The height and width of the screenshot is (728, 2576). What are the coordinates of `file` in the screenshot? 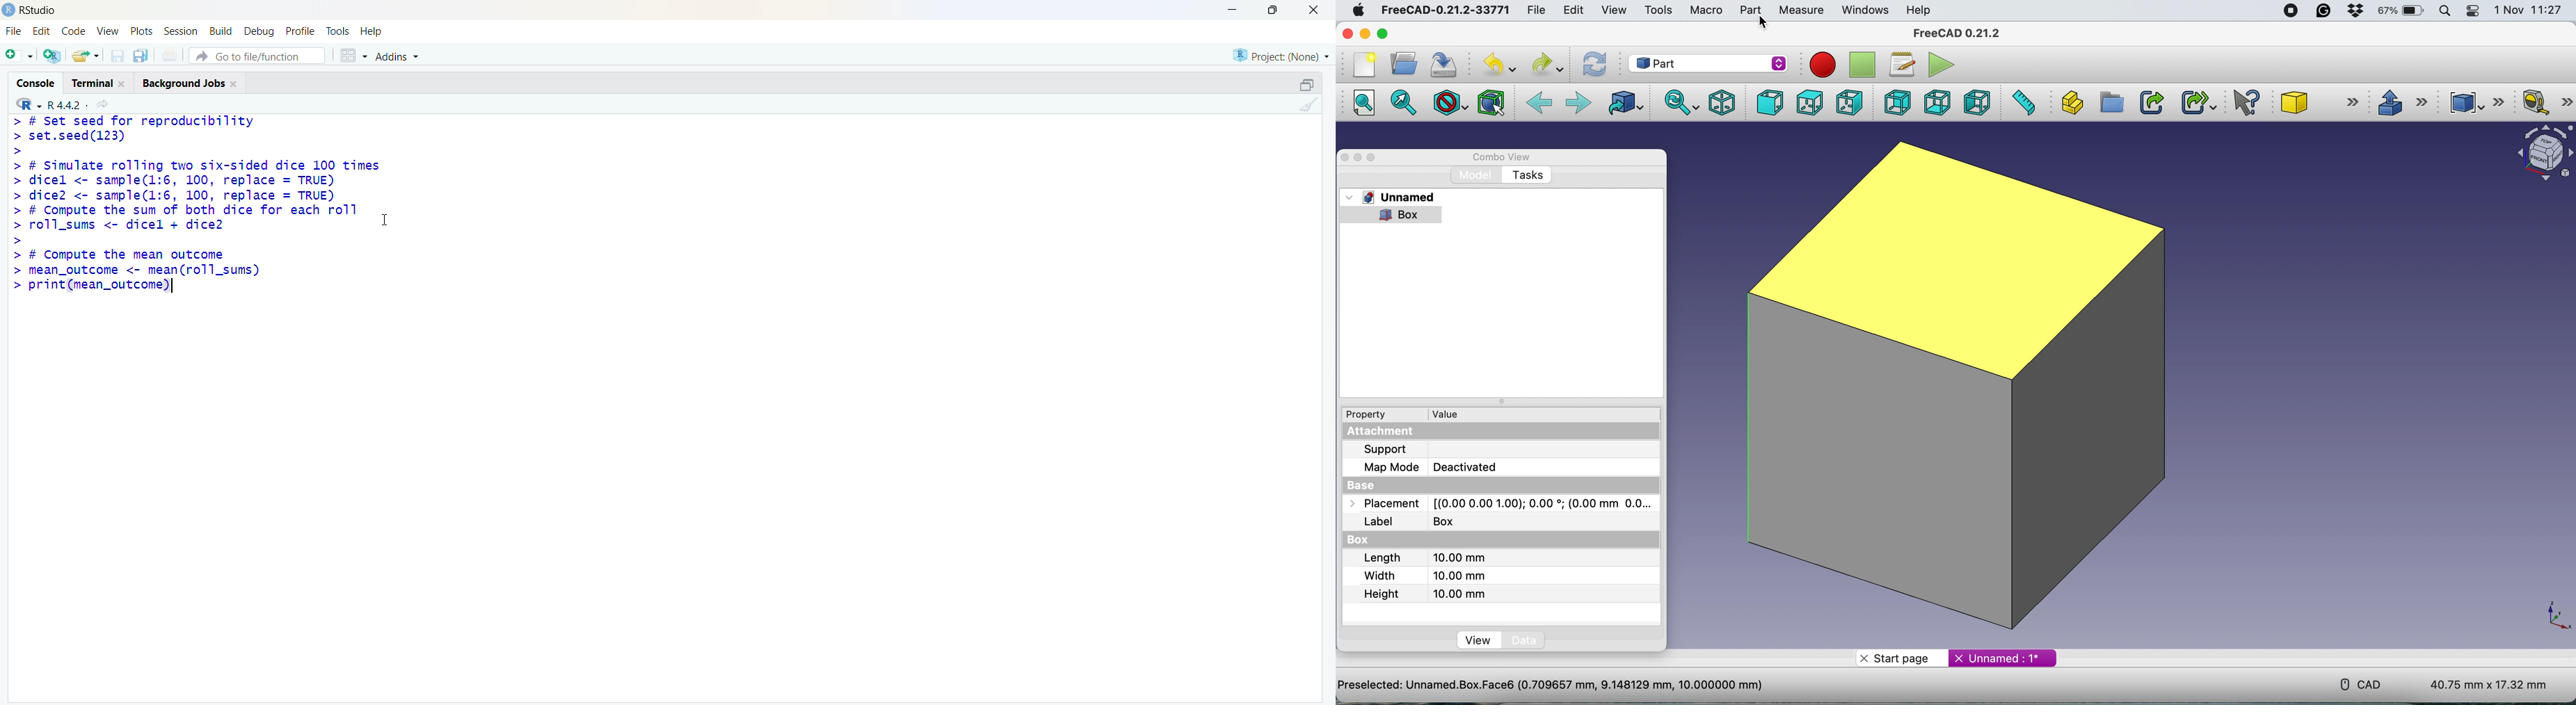 It's located at (1534, 11).